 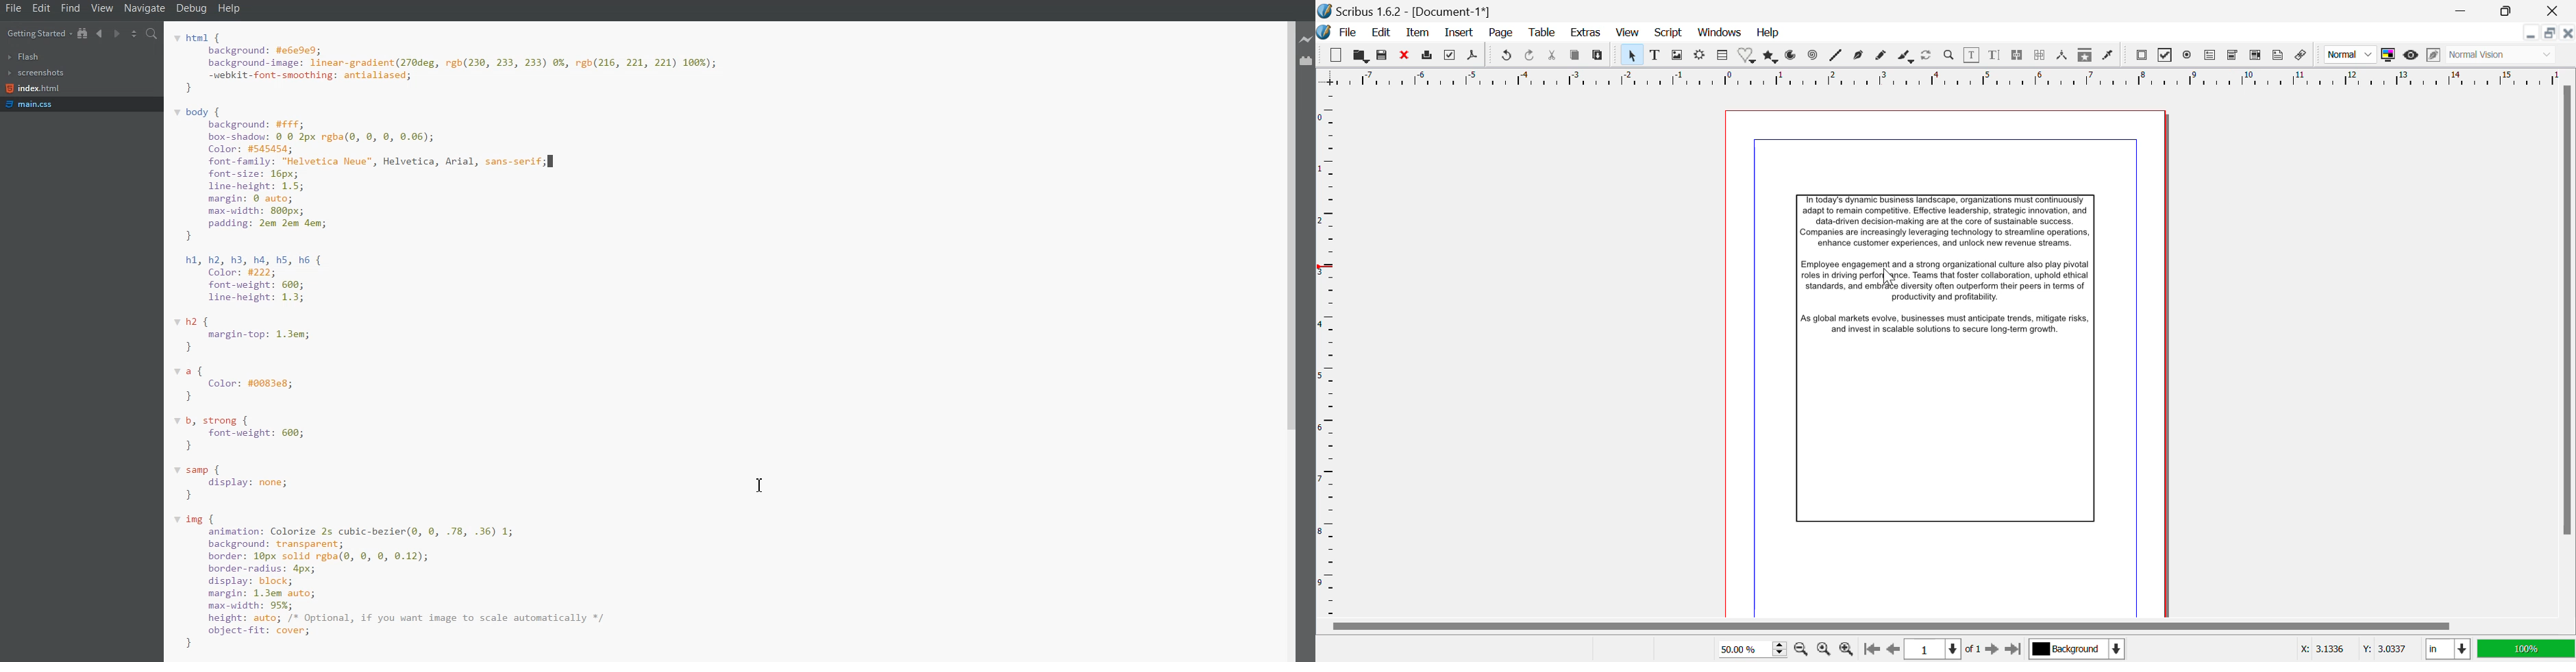 I want to click on Zoom 50%, so click(x=1751, y=648).